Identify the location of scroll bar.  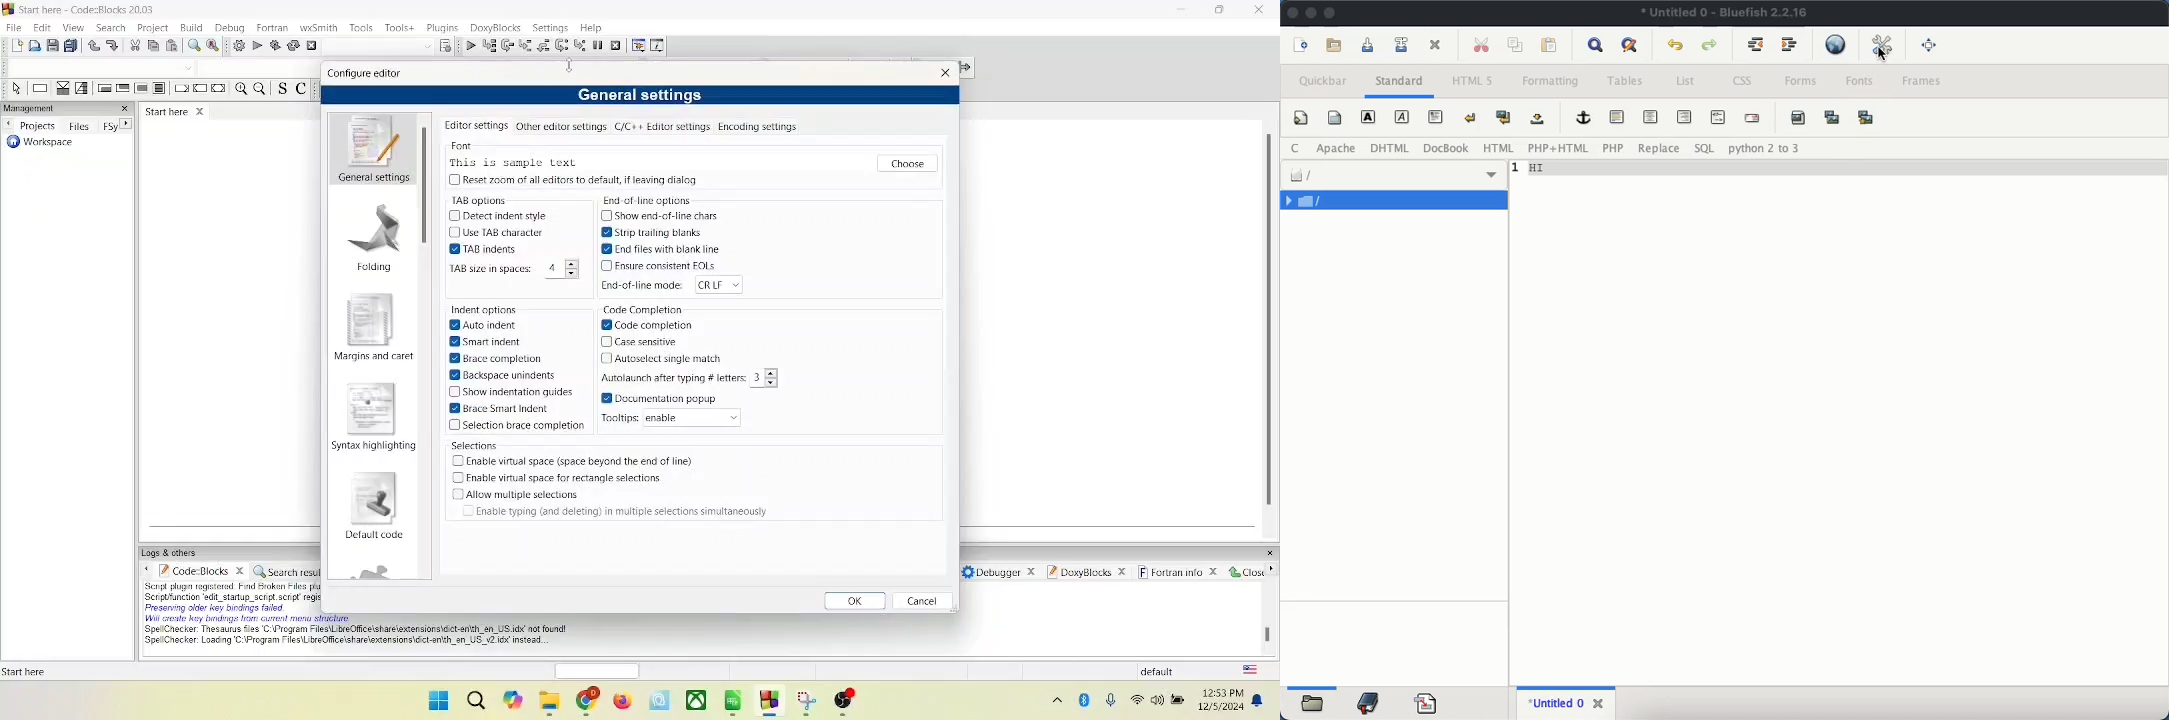
(1266, 616).